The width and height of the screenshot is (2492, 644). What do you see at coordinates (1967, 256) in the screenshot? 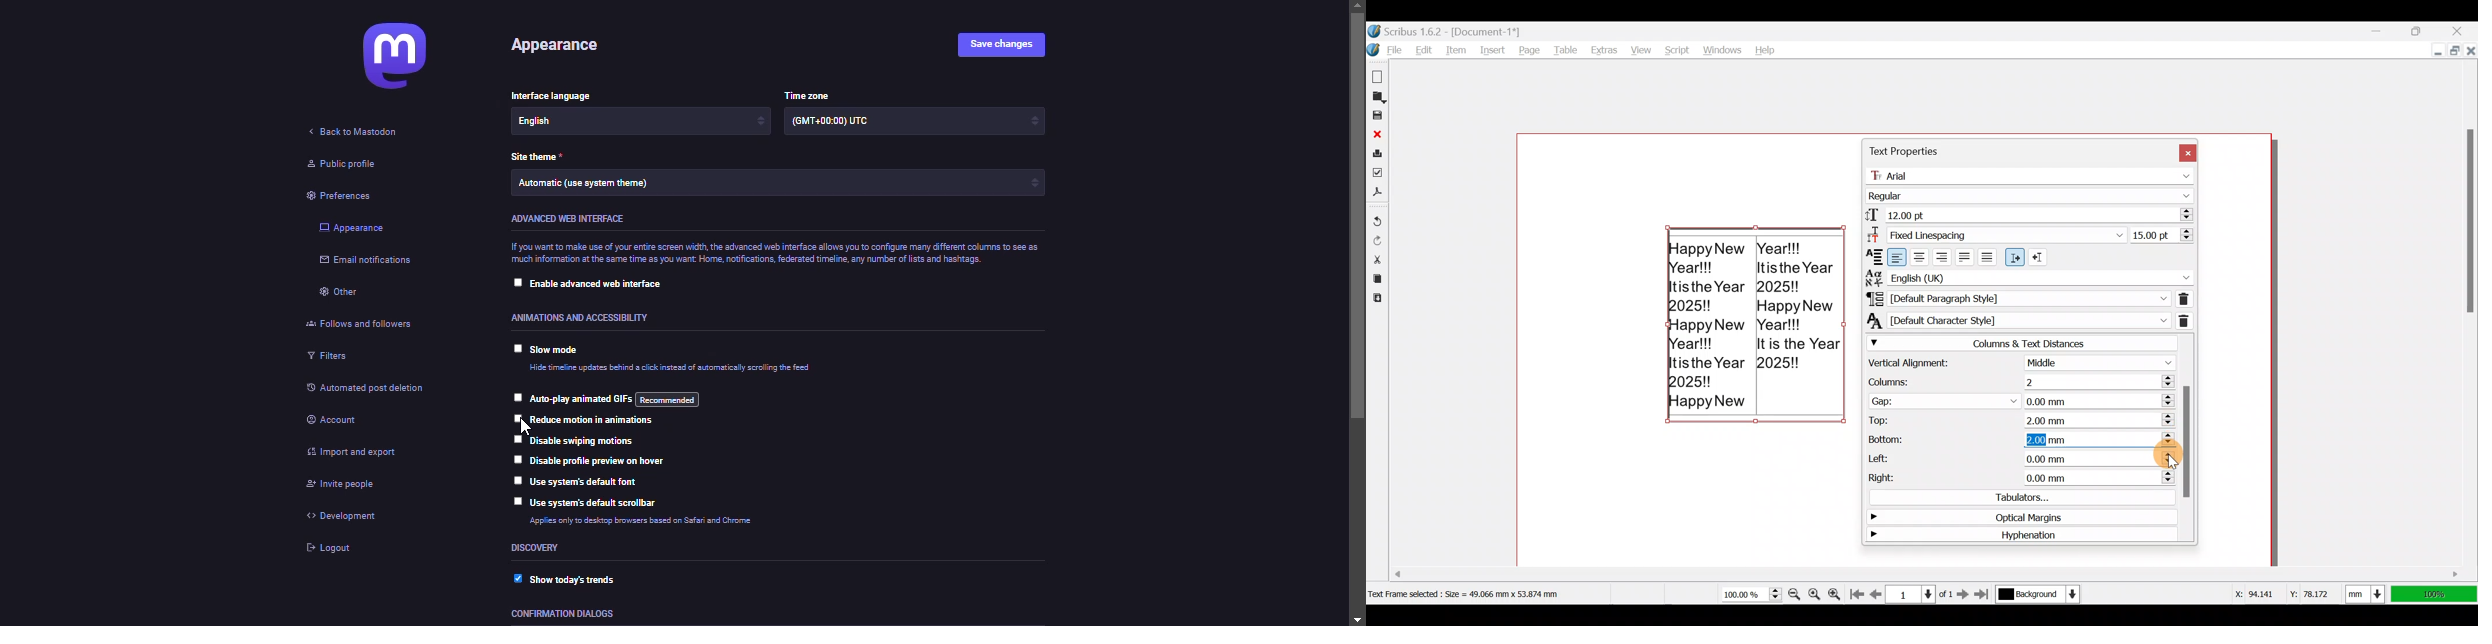
I see `Align text justified` at bounding box center [1967, 256].